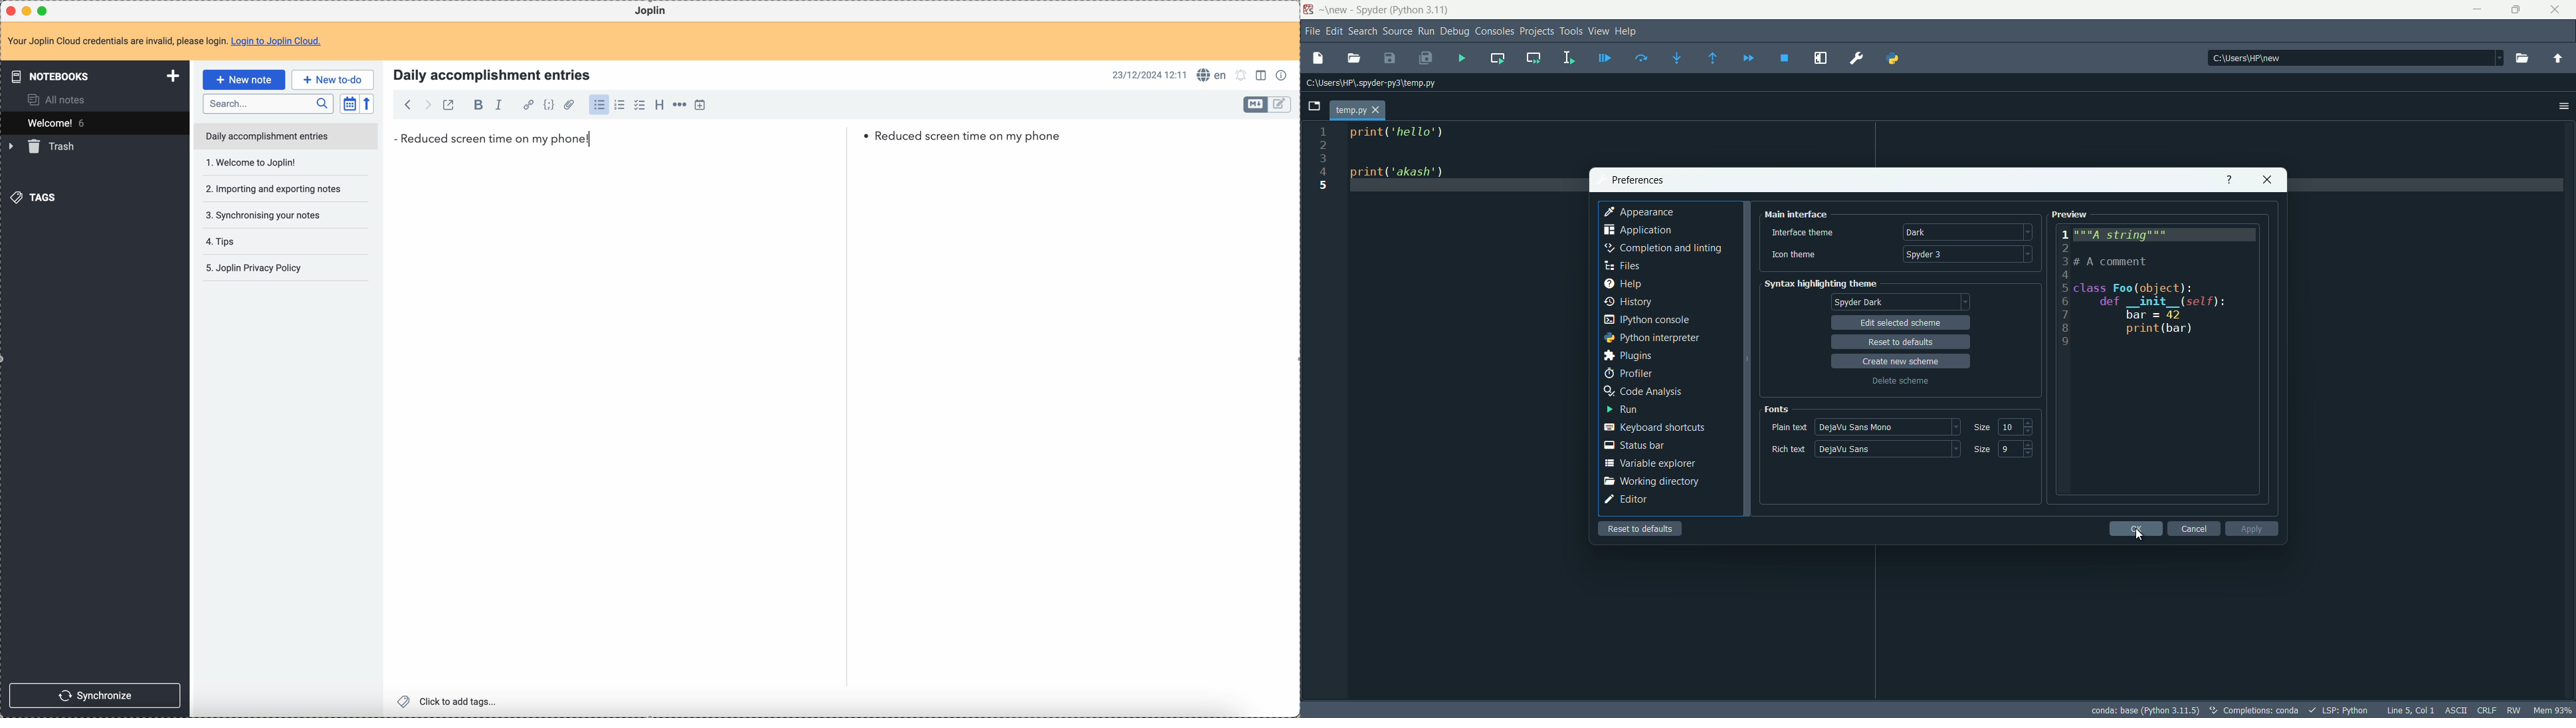  I want to click on run until next function, so click(1714, 59).